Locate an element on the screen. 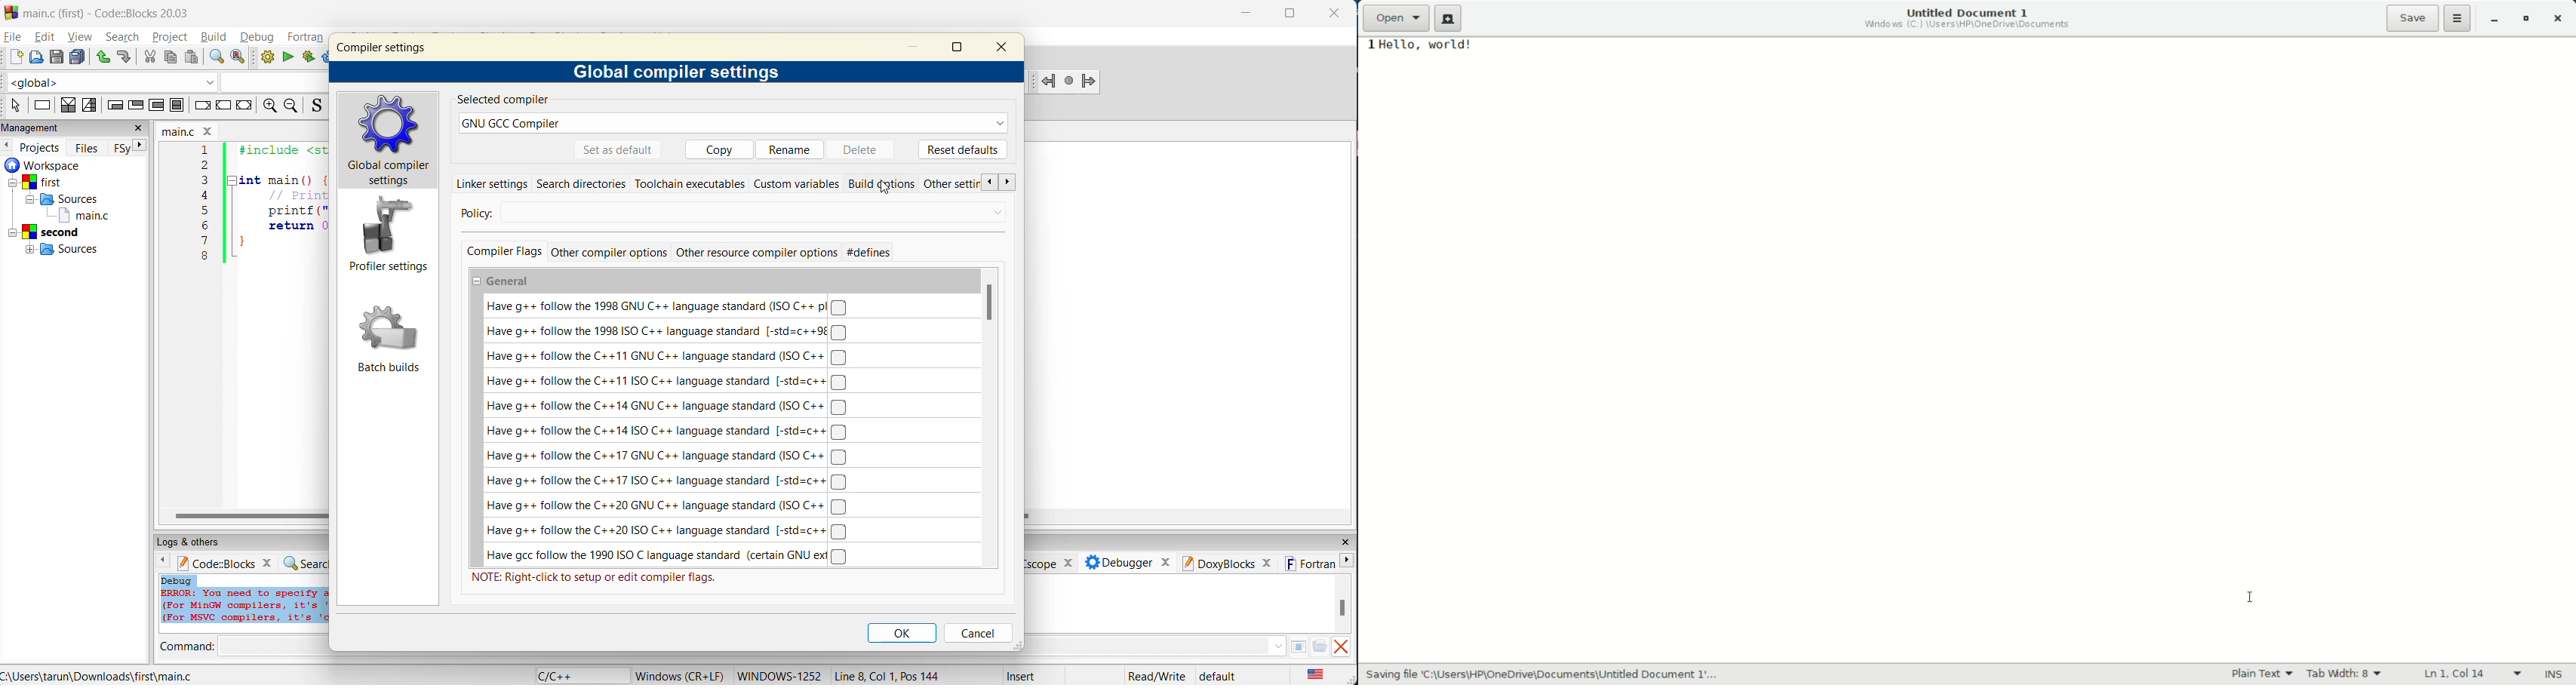 This screenshot has width=2576, height=700. replace is located at coordinates (239, 59).